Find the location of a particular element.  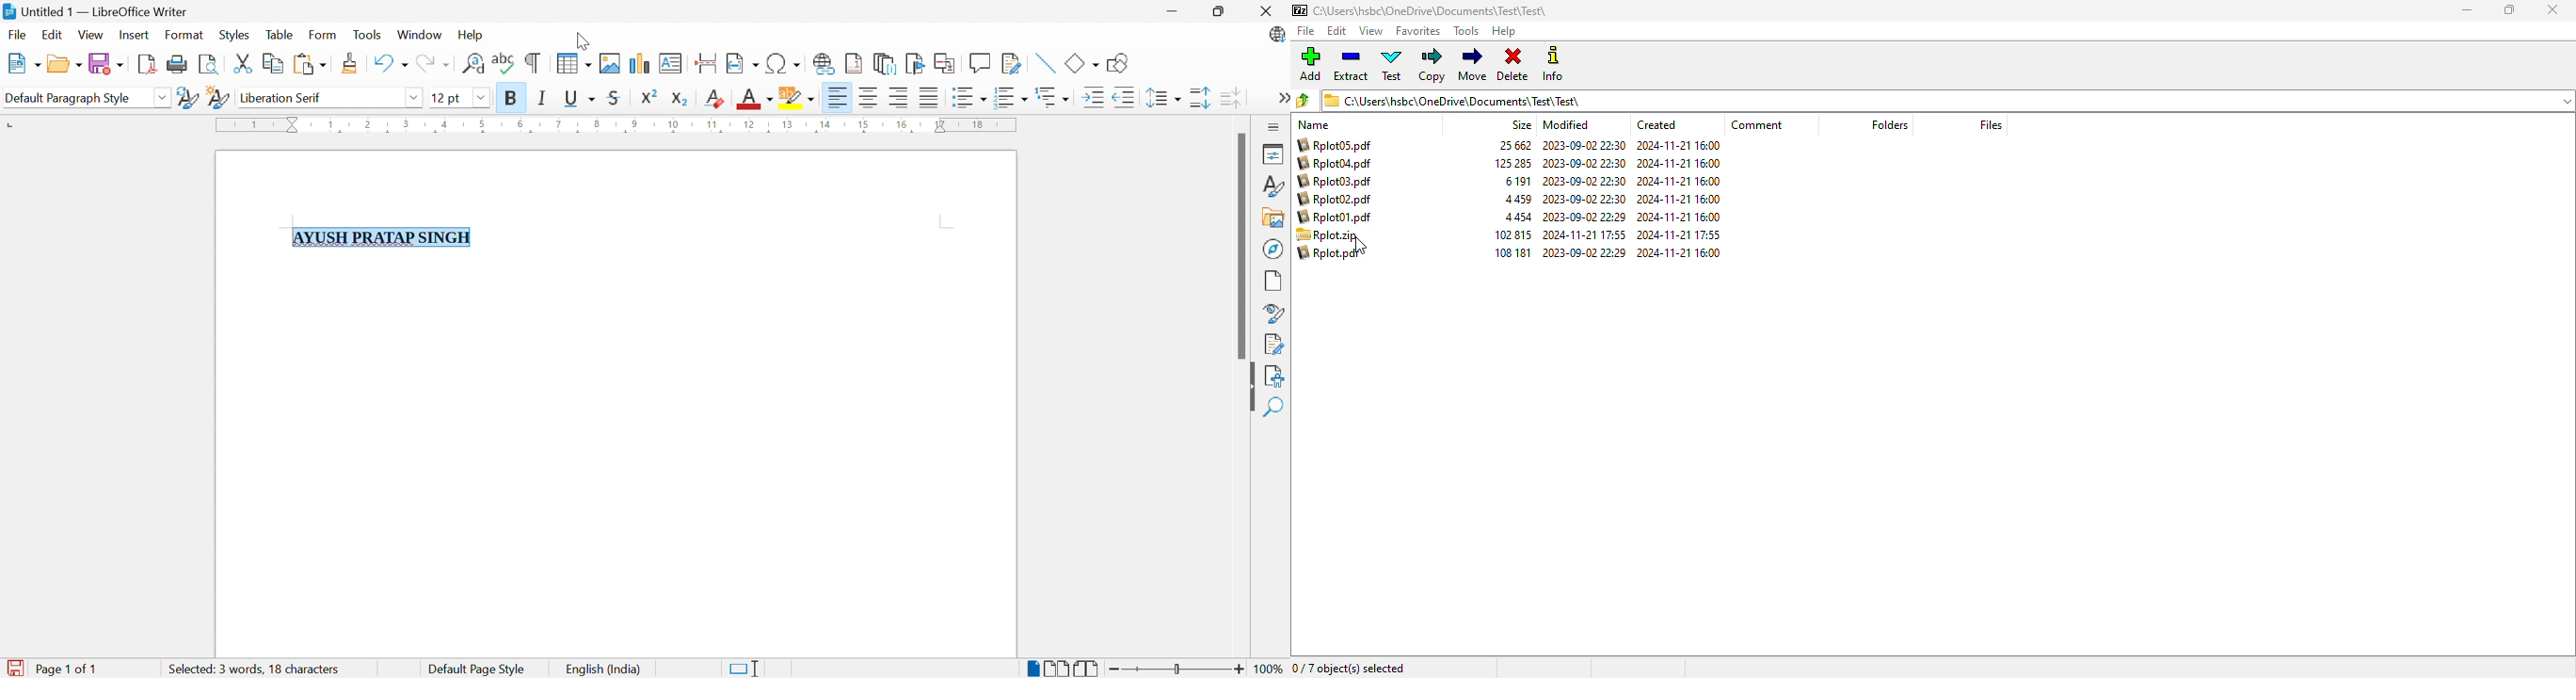

delete is located at coordinates (1513, 64).